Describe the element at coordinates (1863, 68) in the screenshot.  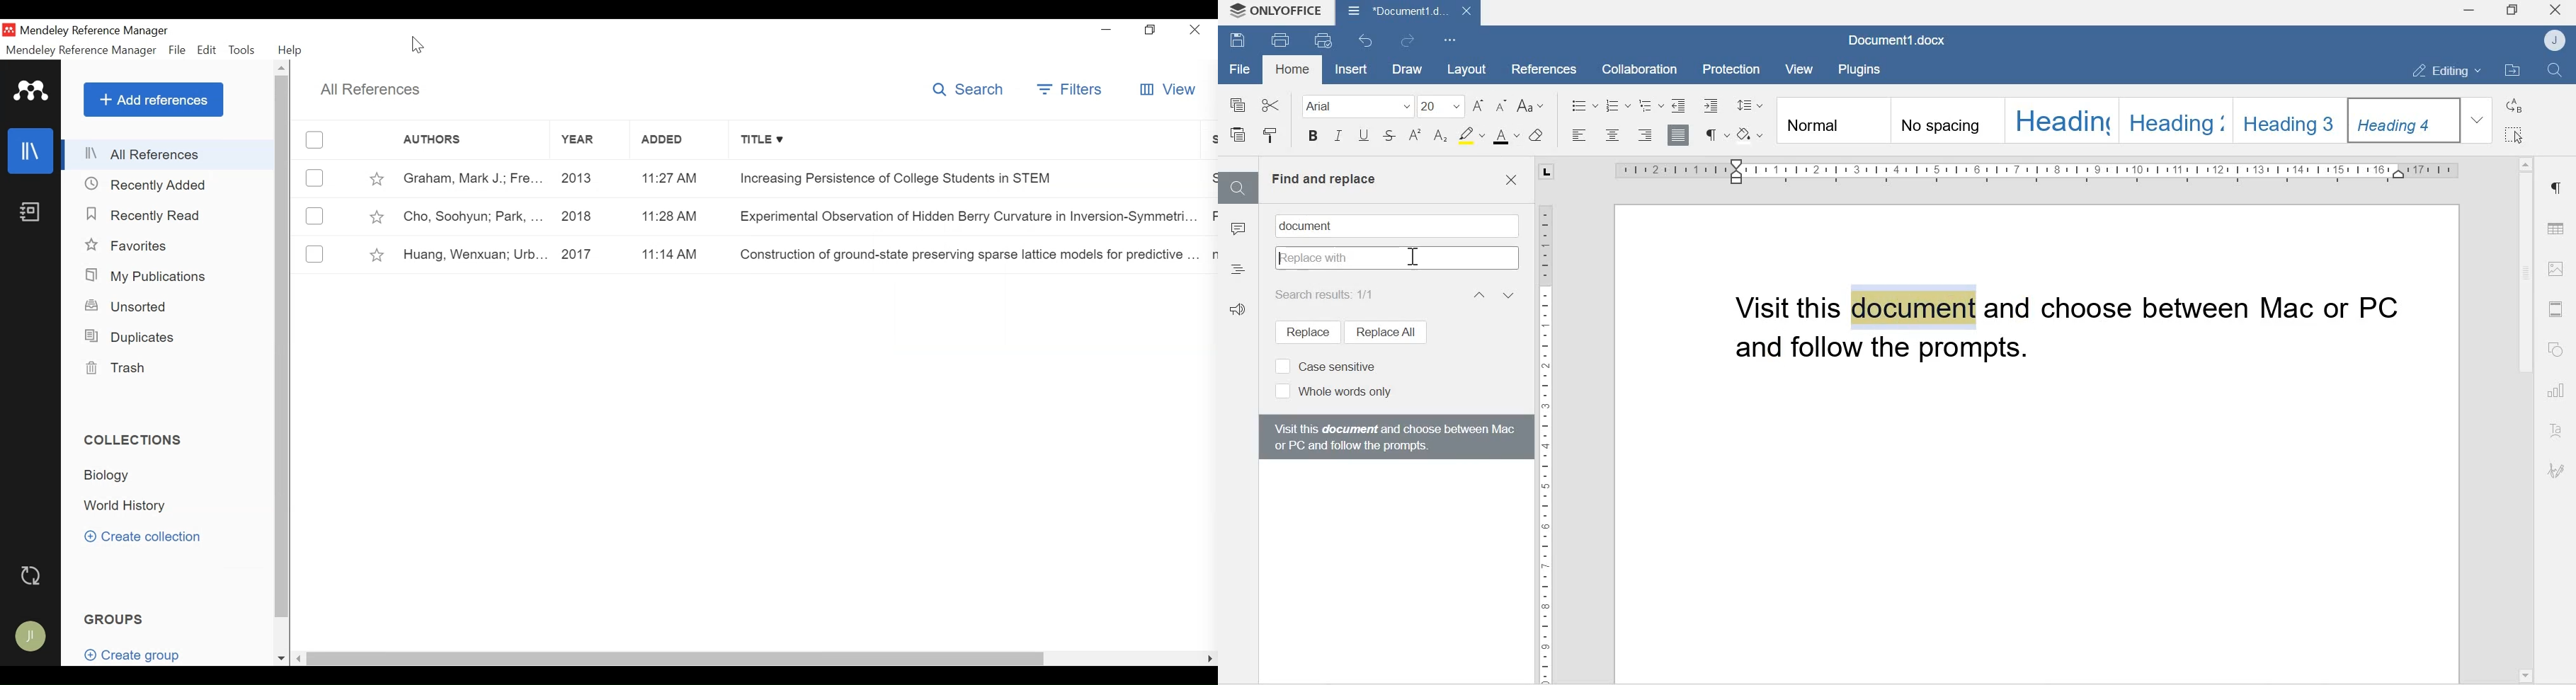
I see `Plugins` at that location.